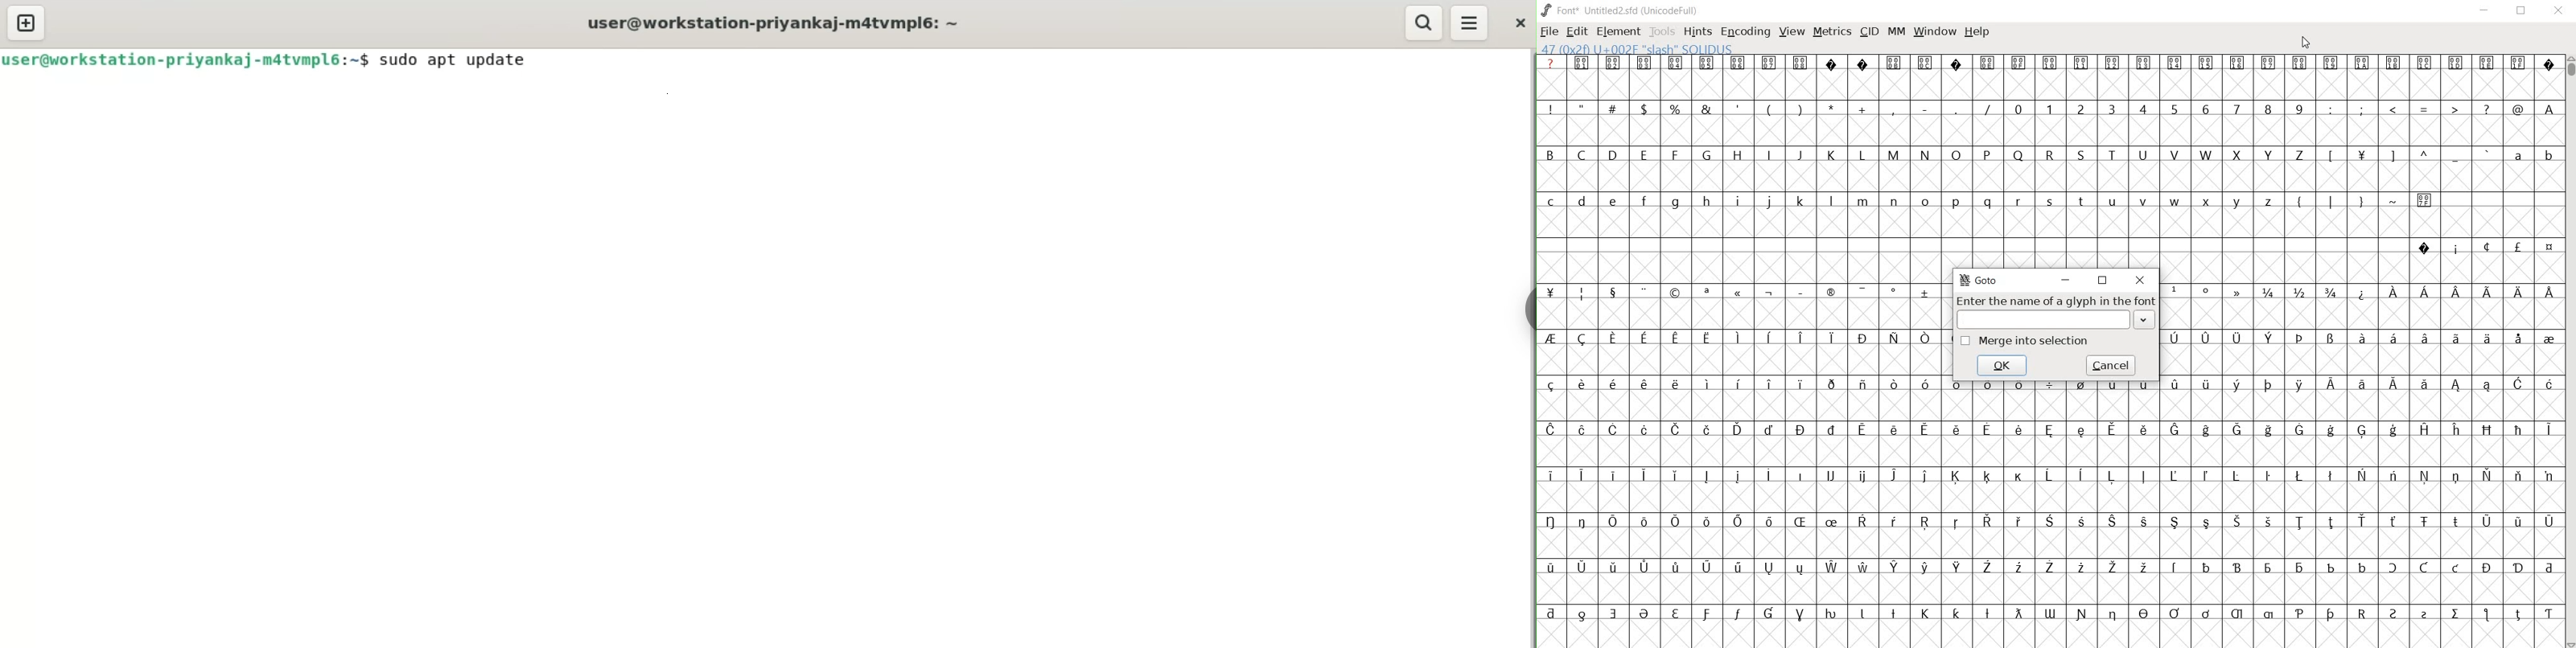 The image size is (2576, 672). I want to click on symbols, so click(2405, 155).